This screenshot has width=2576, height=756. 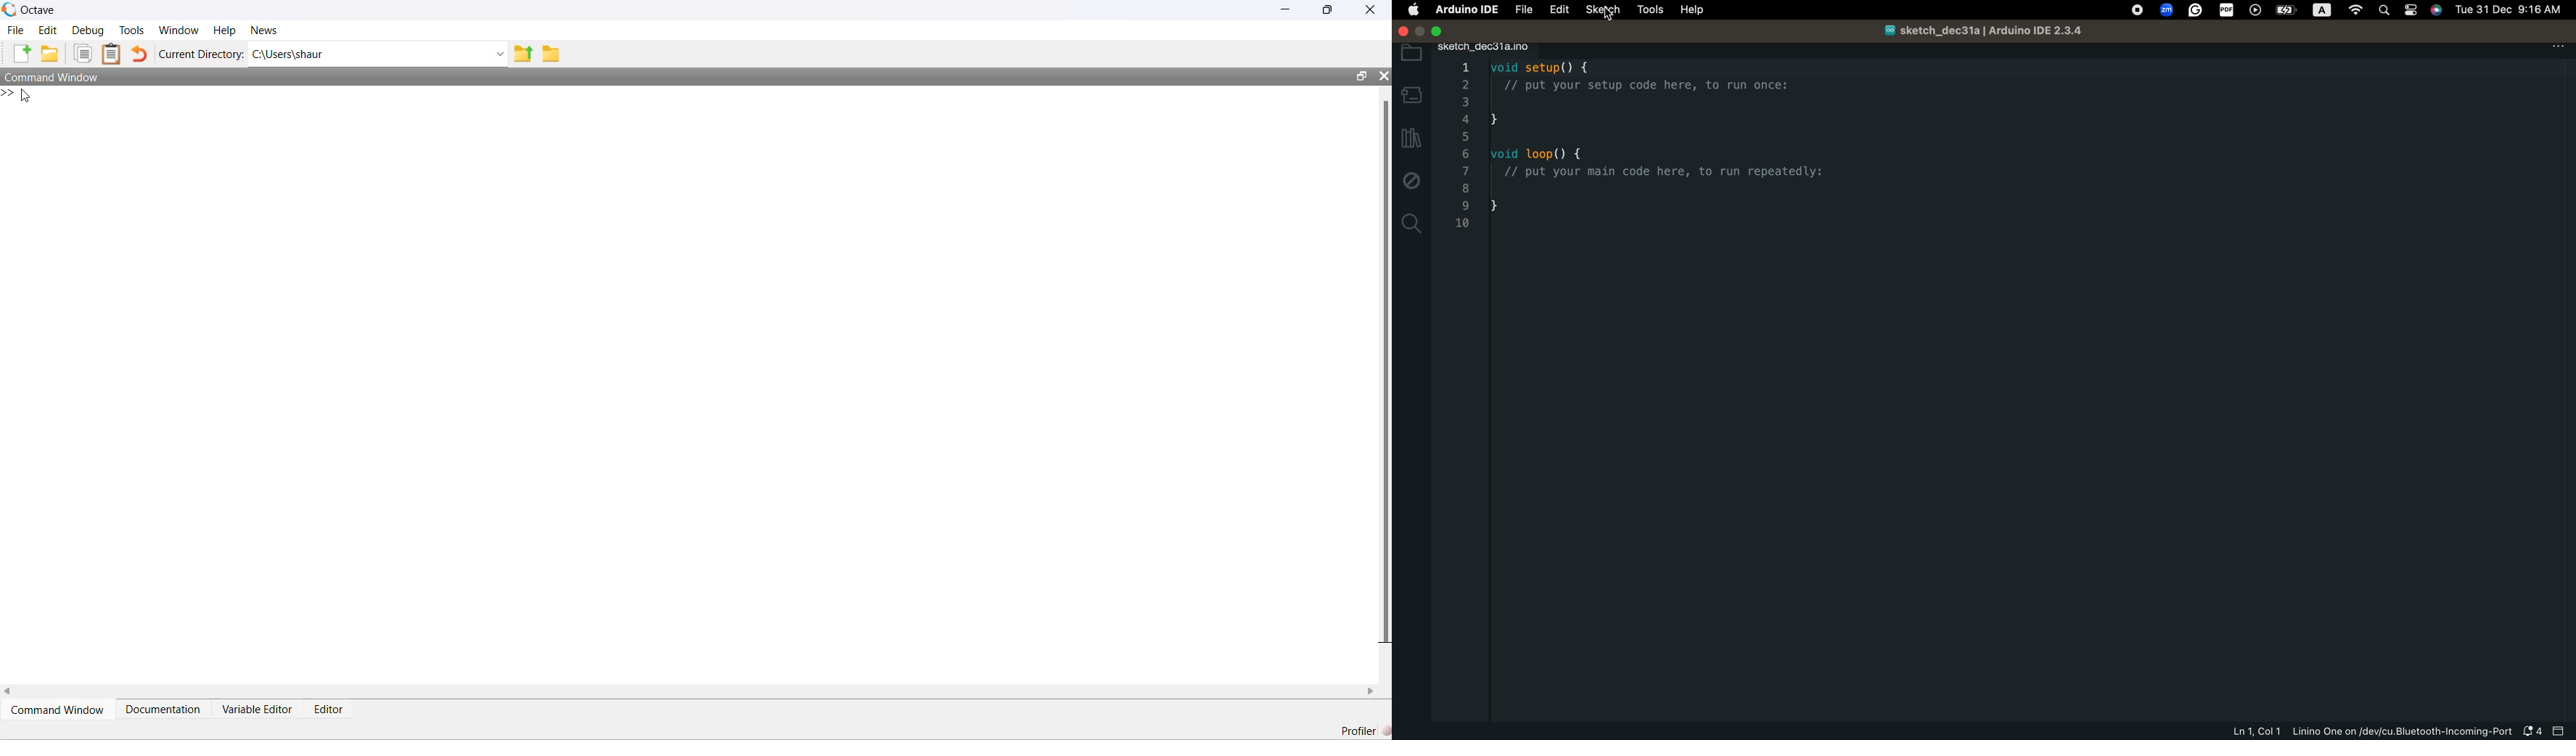 I want to click on Debug, so click(x=90, y=30).